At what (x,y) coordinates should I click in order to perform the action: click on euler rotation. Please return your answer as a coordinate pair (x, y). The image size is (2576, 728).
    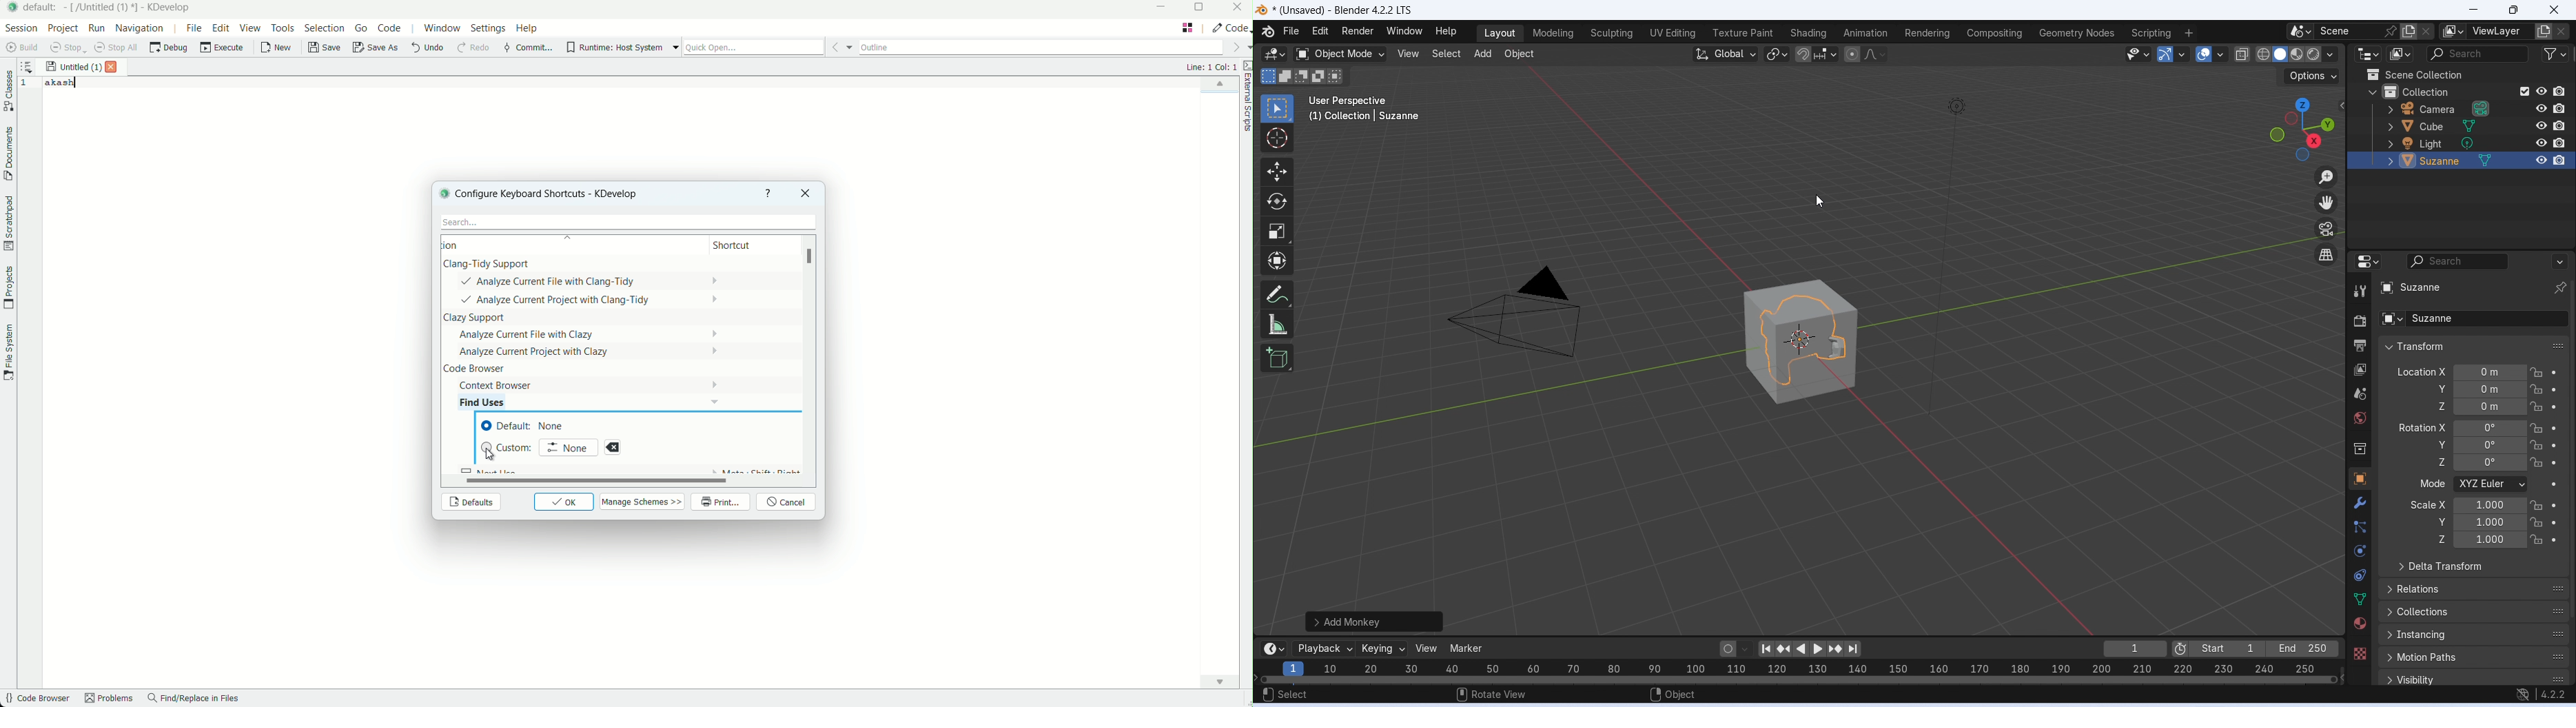
    Looking at the image, I should click on (2490, 429).